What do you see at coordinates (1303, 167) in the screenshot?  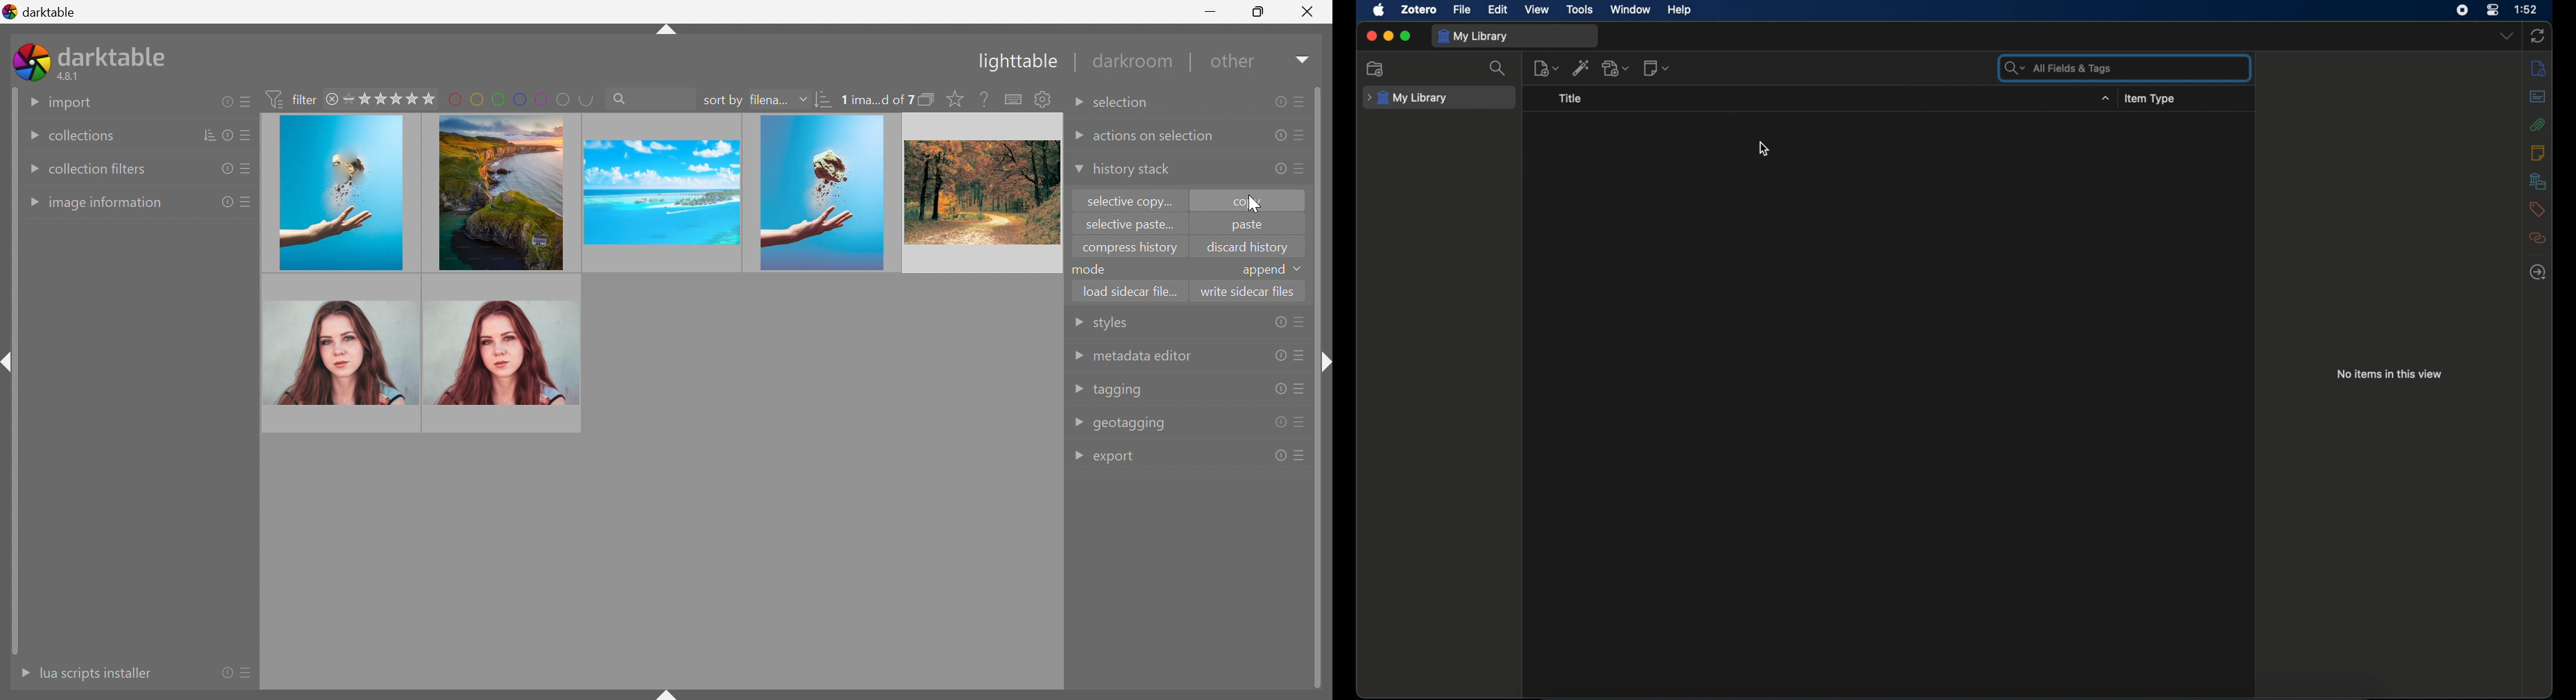 I see `presets` at bounding box center [1303, 167].